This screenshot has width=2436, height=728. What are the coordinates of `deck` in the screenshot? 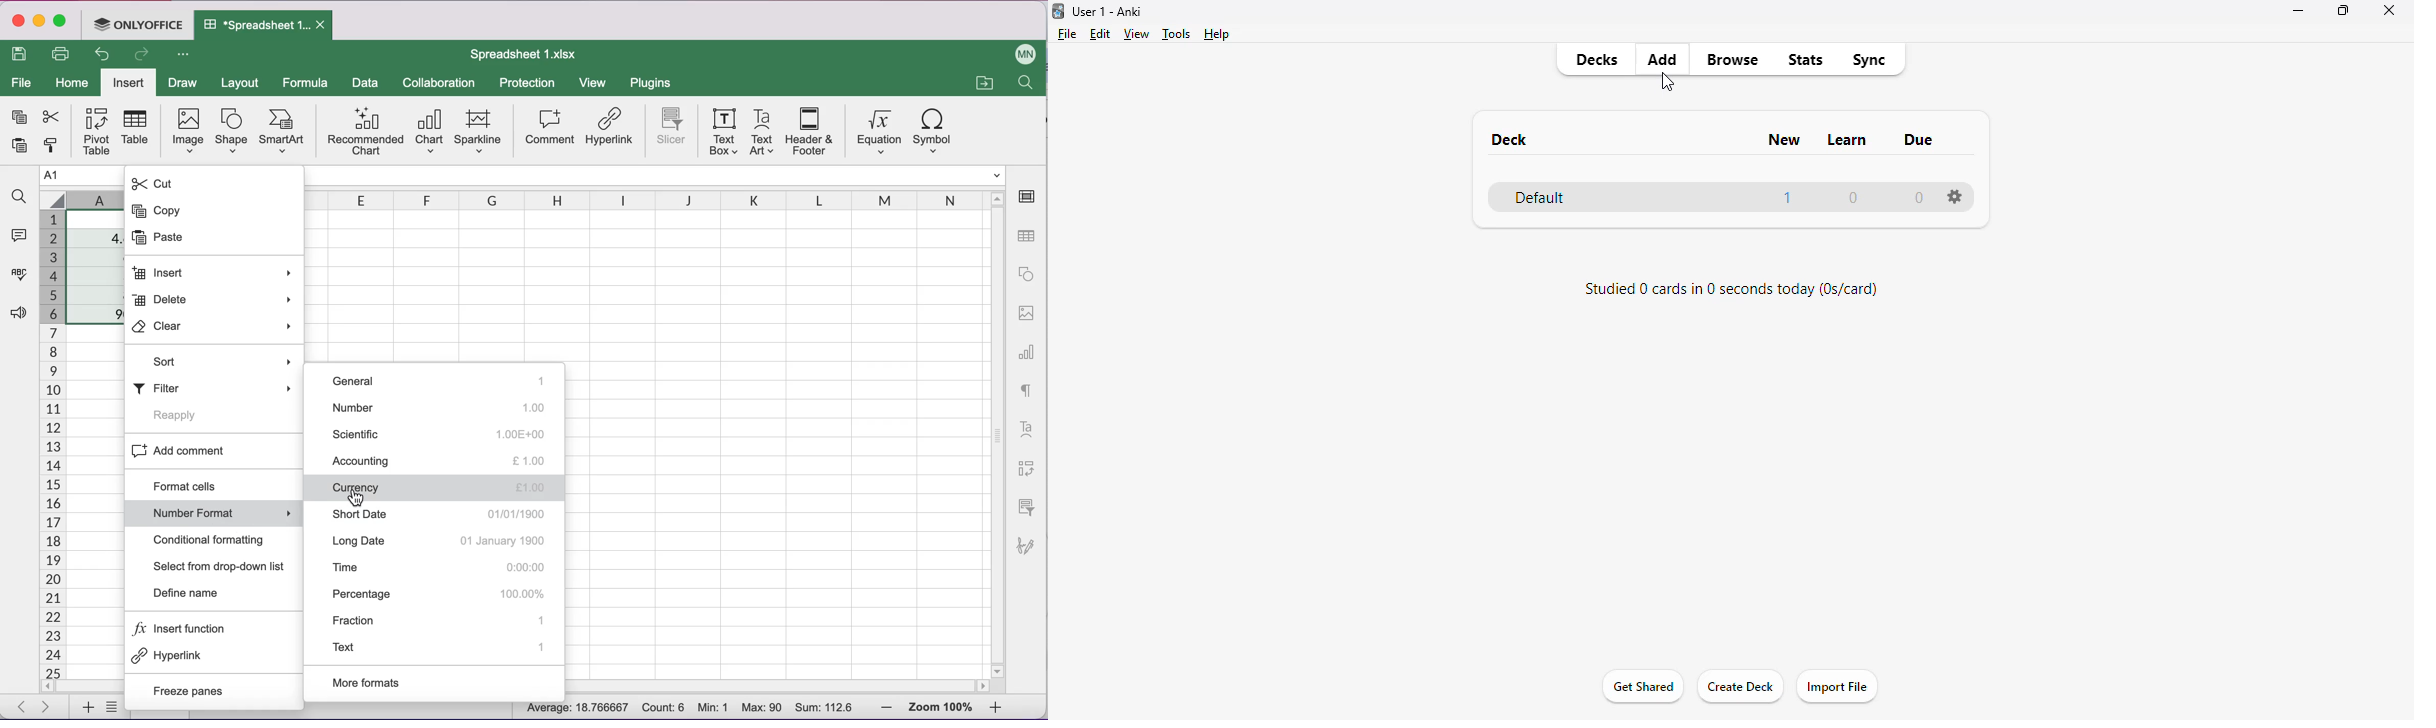 It's located at (1510, 140).